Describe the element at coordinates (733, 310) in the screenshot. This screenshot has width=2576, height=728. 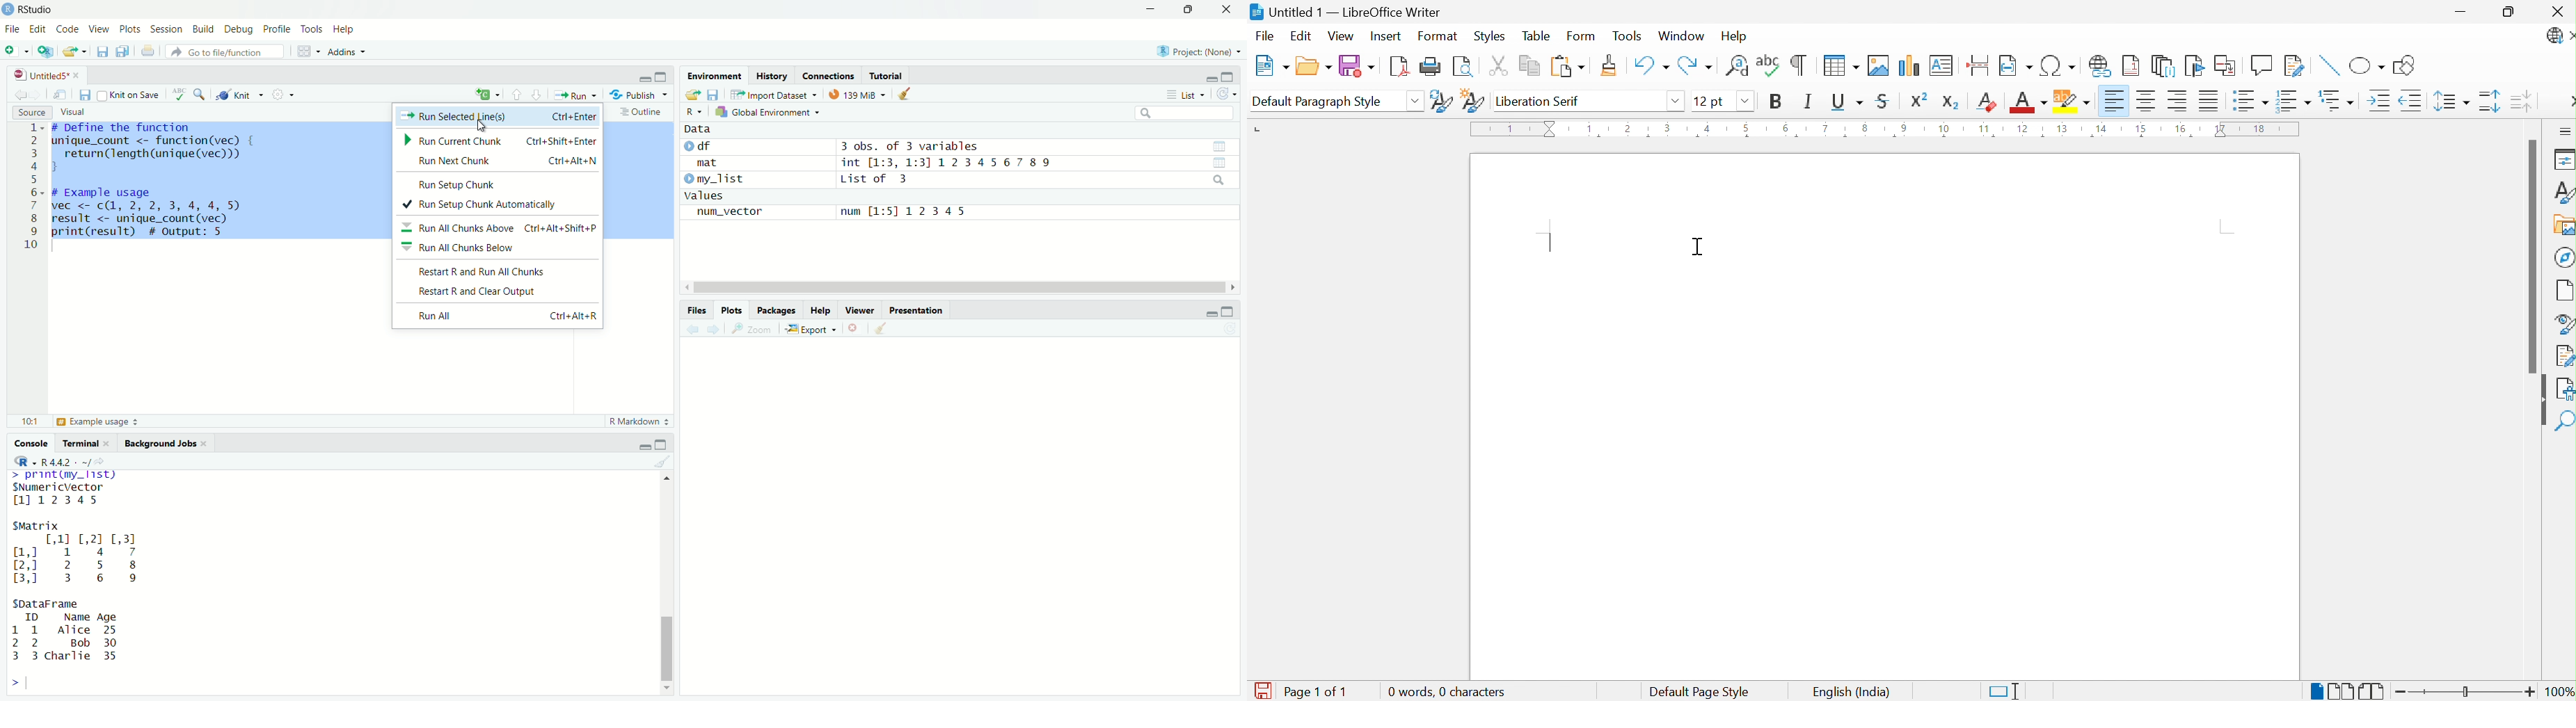
I see `Plots` at that location.